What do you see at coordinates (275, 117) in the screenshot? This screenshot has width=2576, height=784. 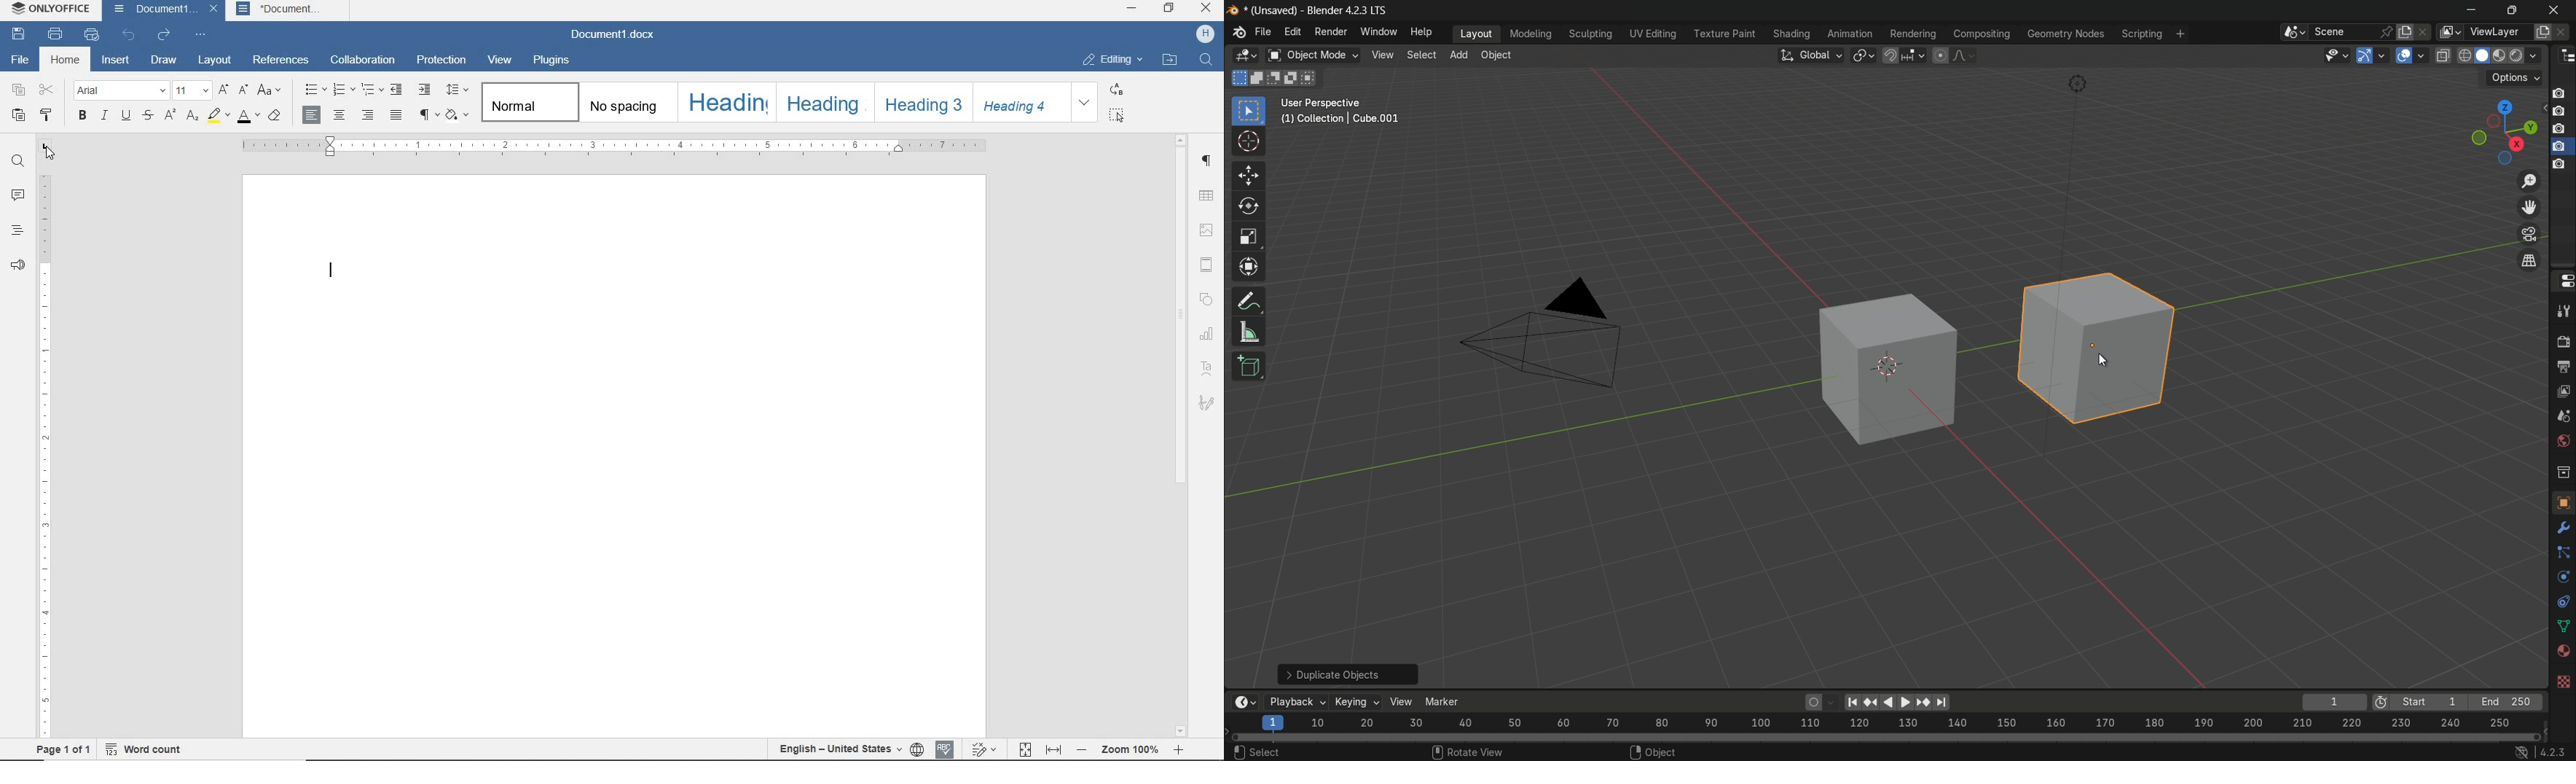 I see `CLEAR STYLE` at bounding box center [275, 117].